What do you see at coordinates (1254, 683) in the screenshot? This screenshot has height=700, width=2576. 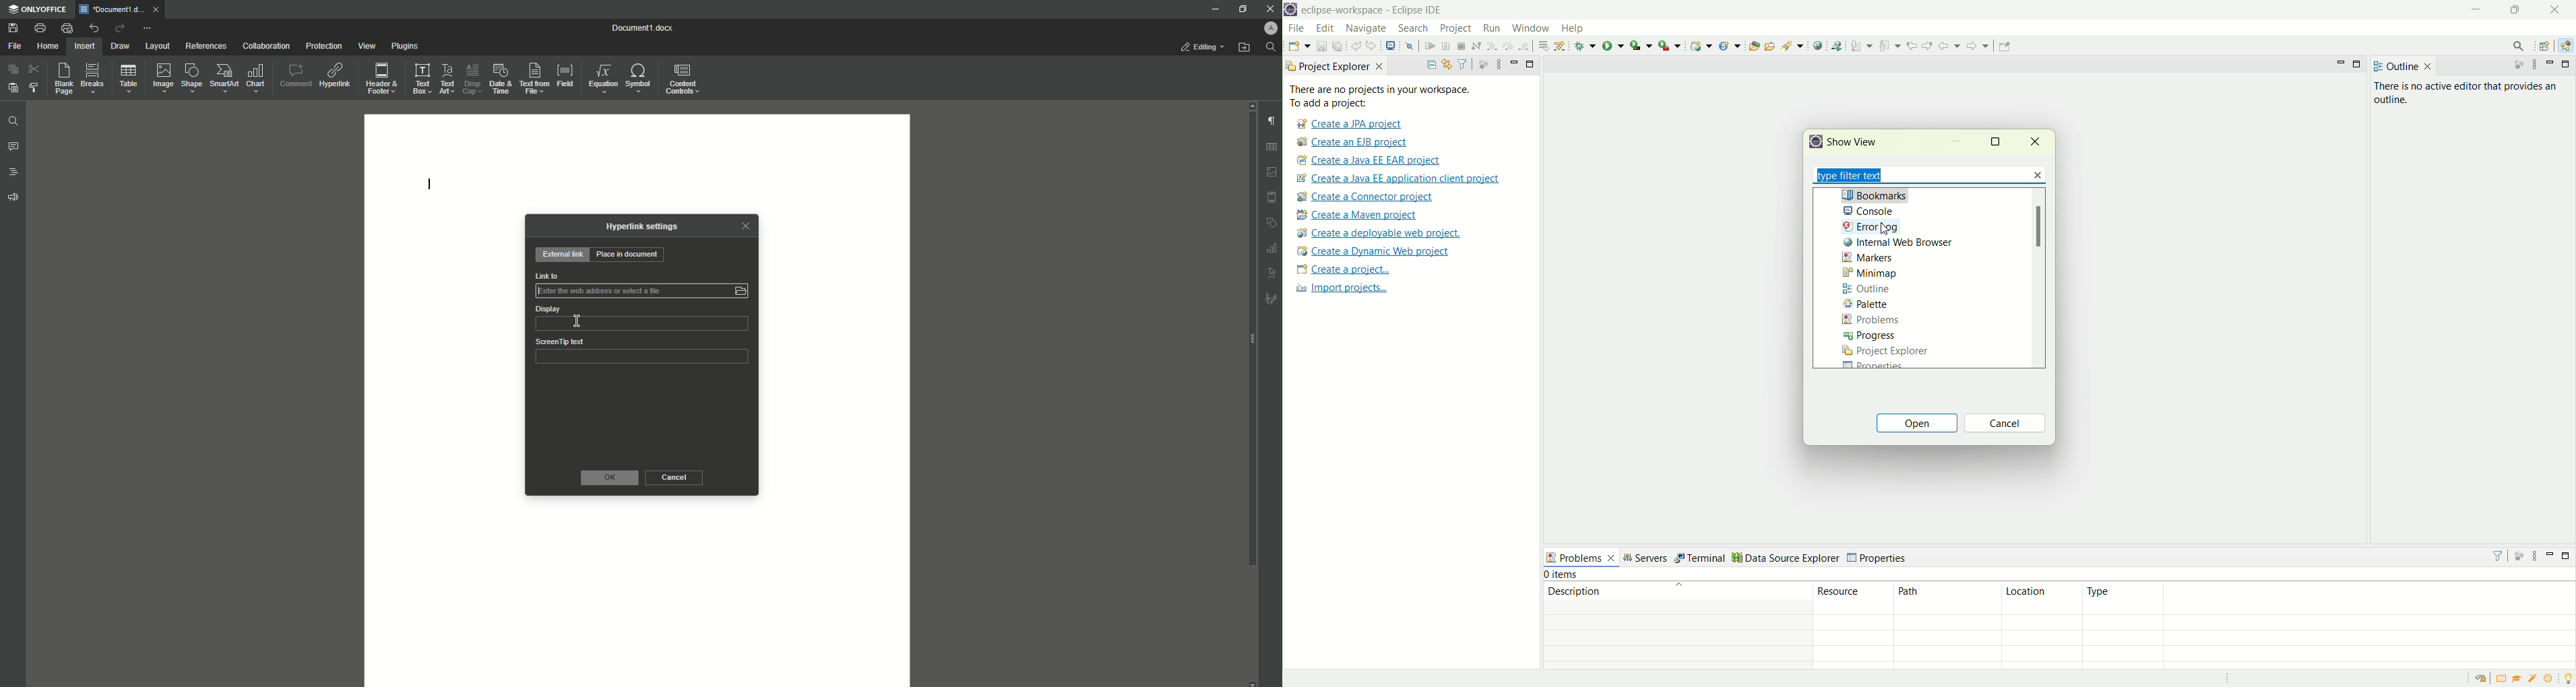 I see `scroll down` at bounding box center [1254, 683].